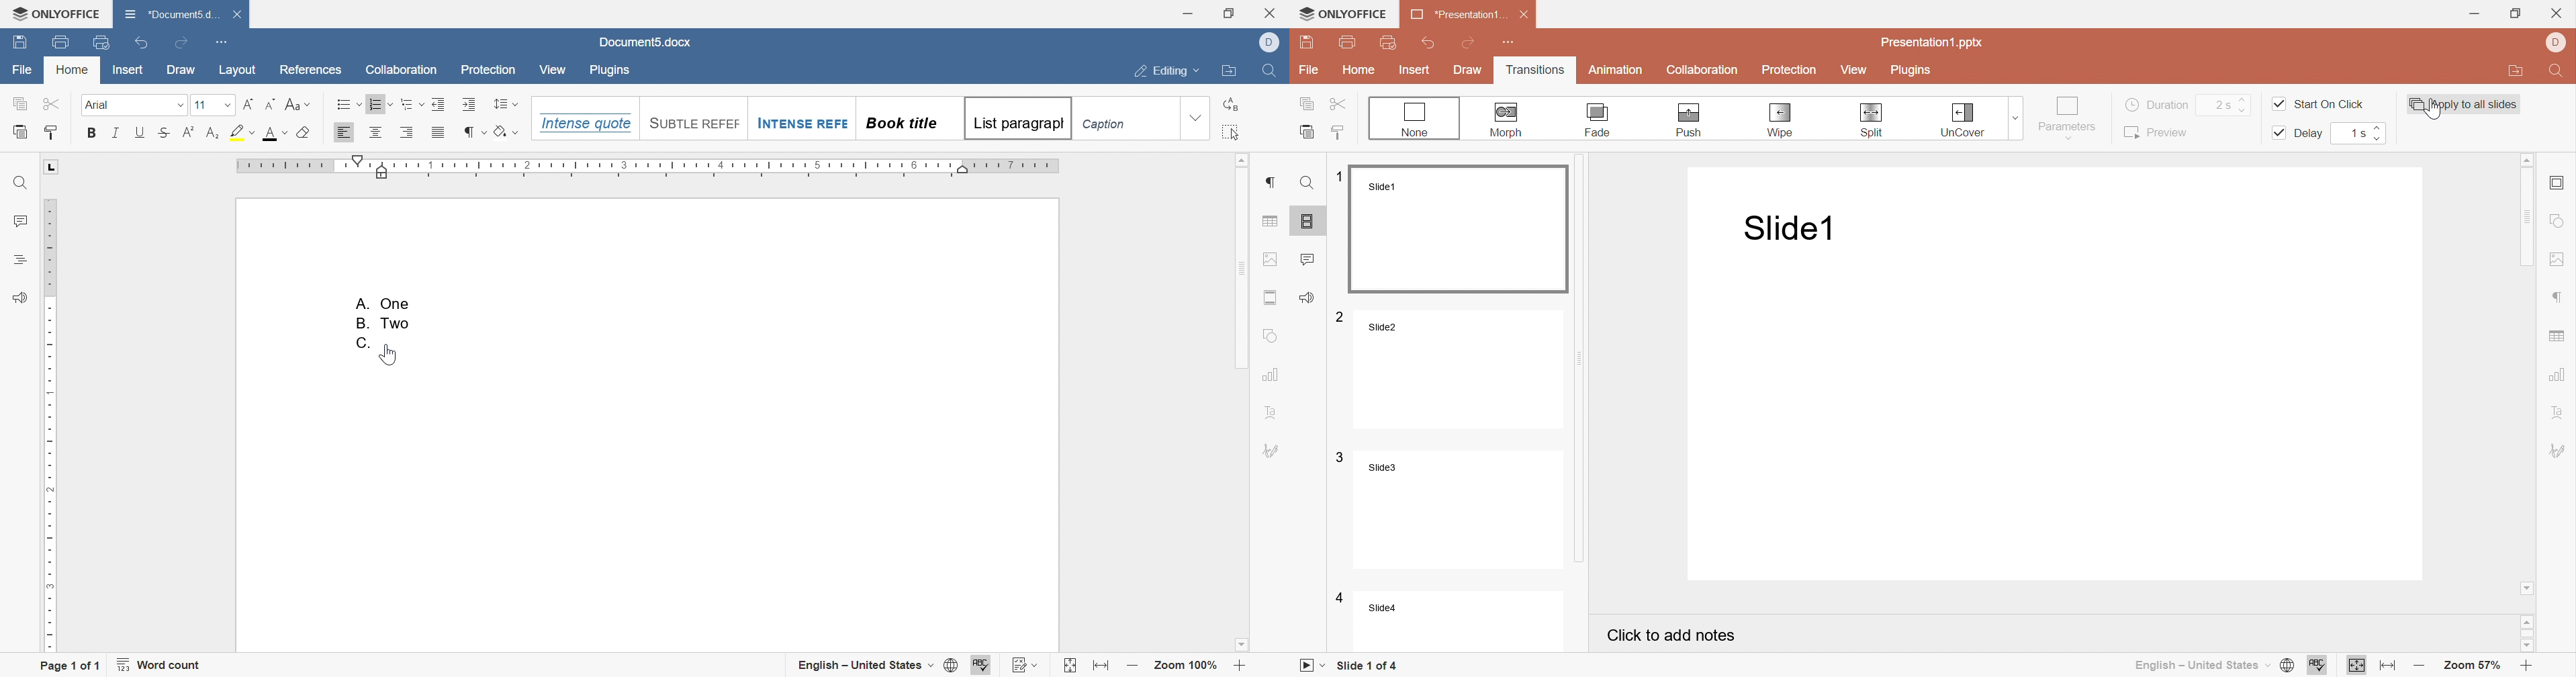 This screenshot has width=2576, height=700. Describe the element at coordinates (101, 43) in the screenshot. I see `quick print` at that location.